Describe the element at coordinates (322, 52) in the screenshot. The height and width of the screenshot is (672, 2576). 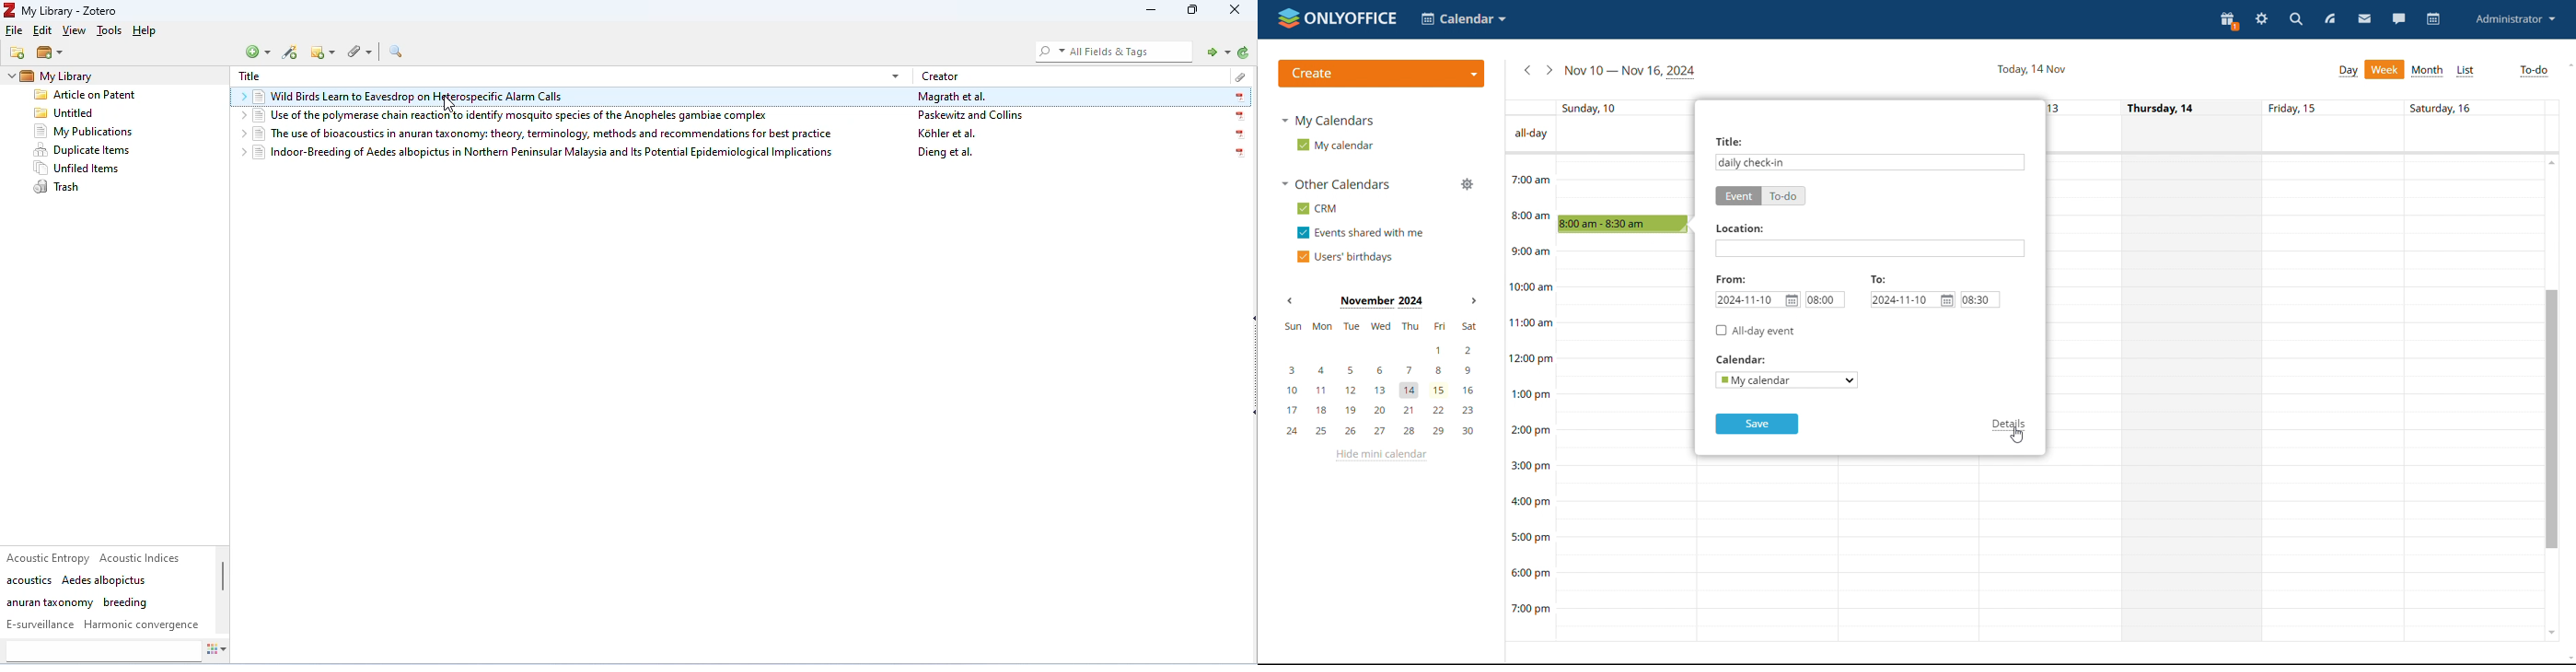
I see `new note` at that location.